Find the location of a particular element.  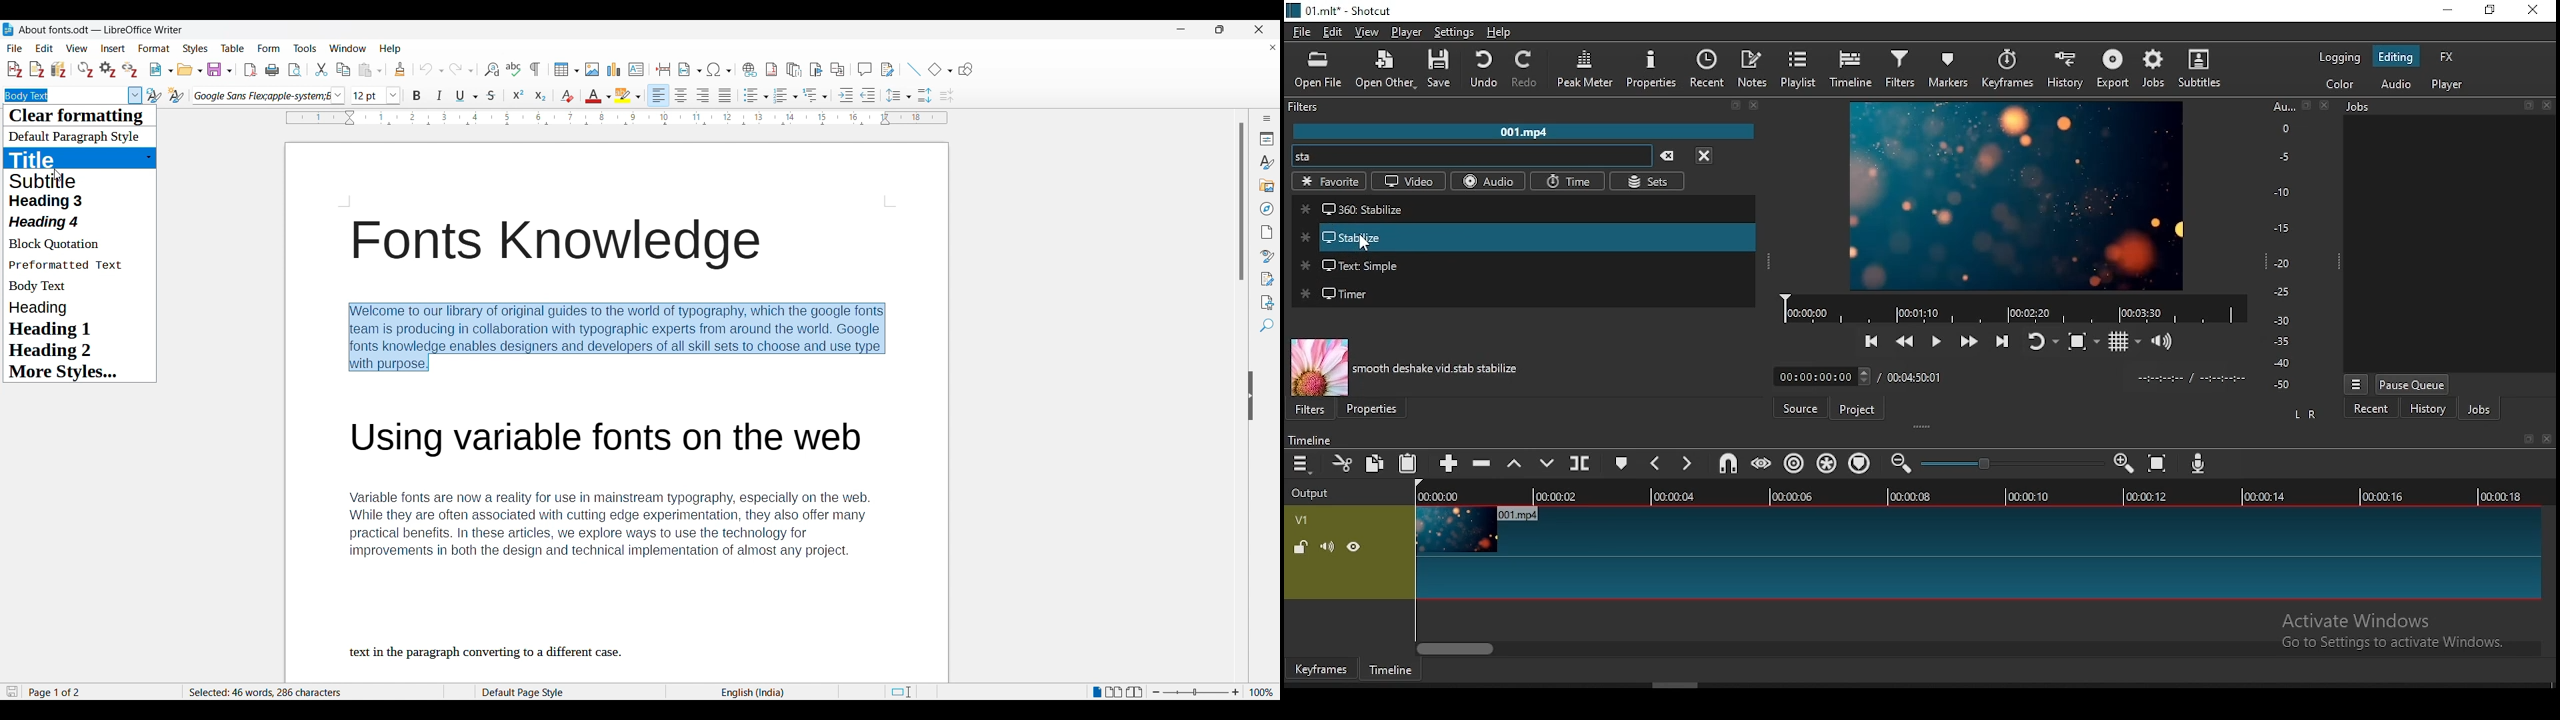

Insert field is located at coordinates (690, 69).